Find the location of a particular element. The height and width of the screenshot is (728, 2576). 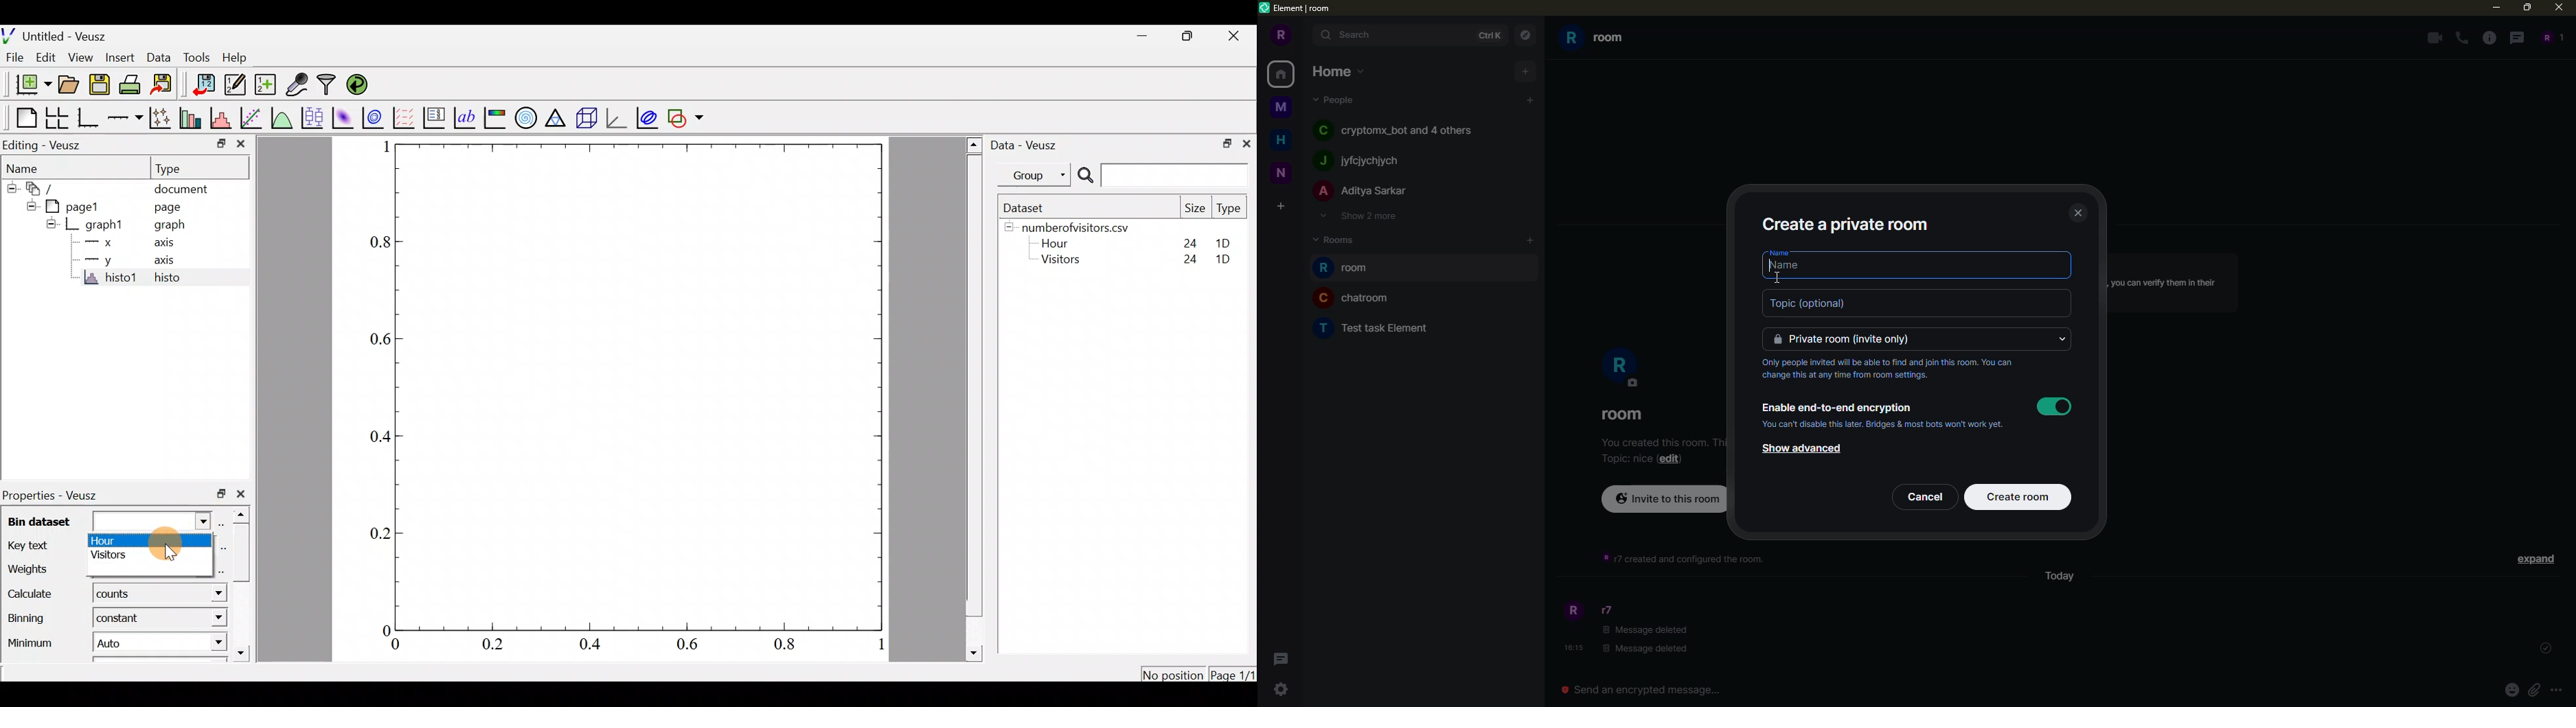

Page1/1 is located at coordinates (1231, 674).